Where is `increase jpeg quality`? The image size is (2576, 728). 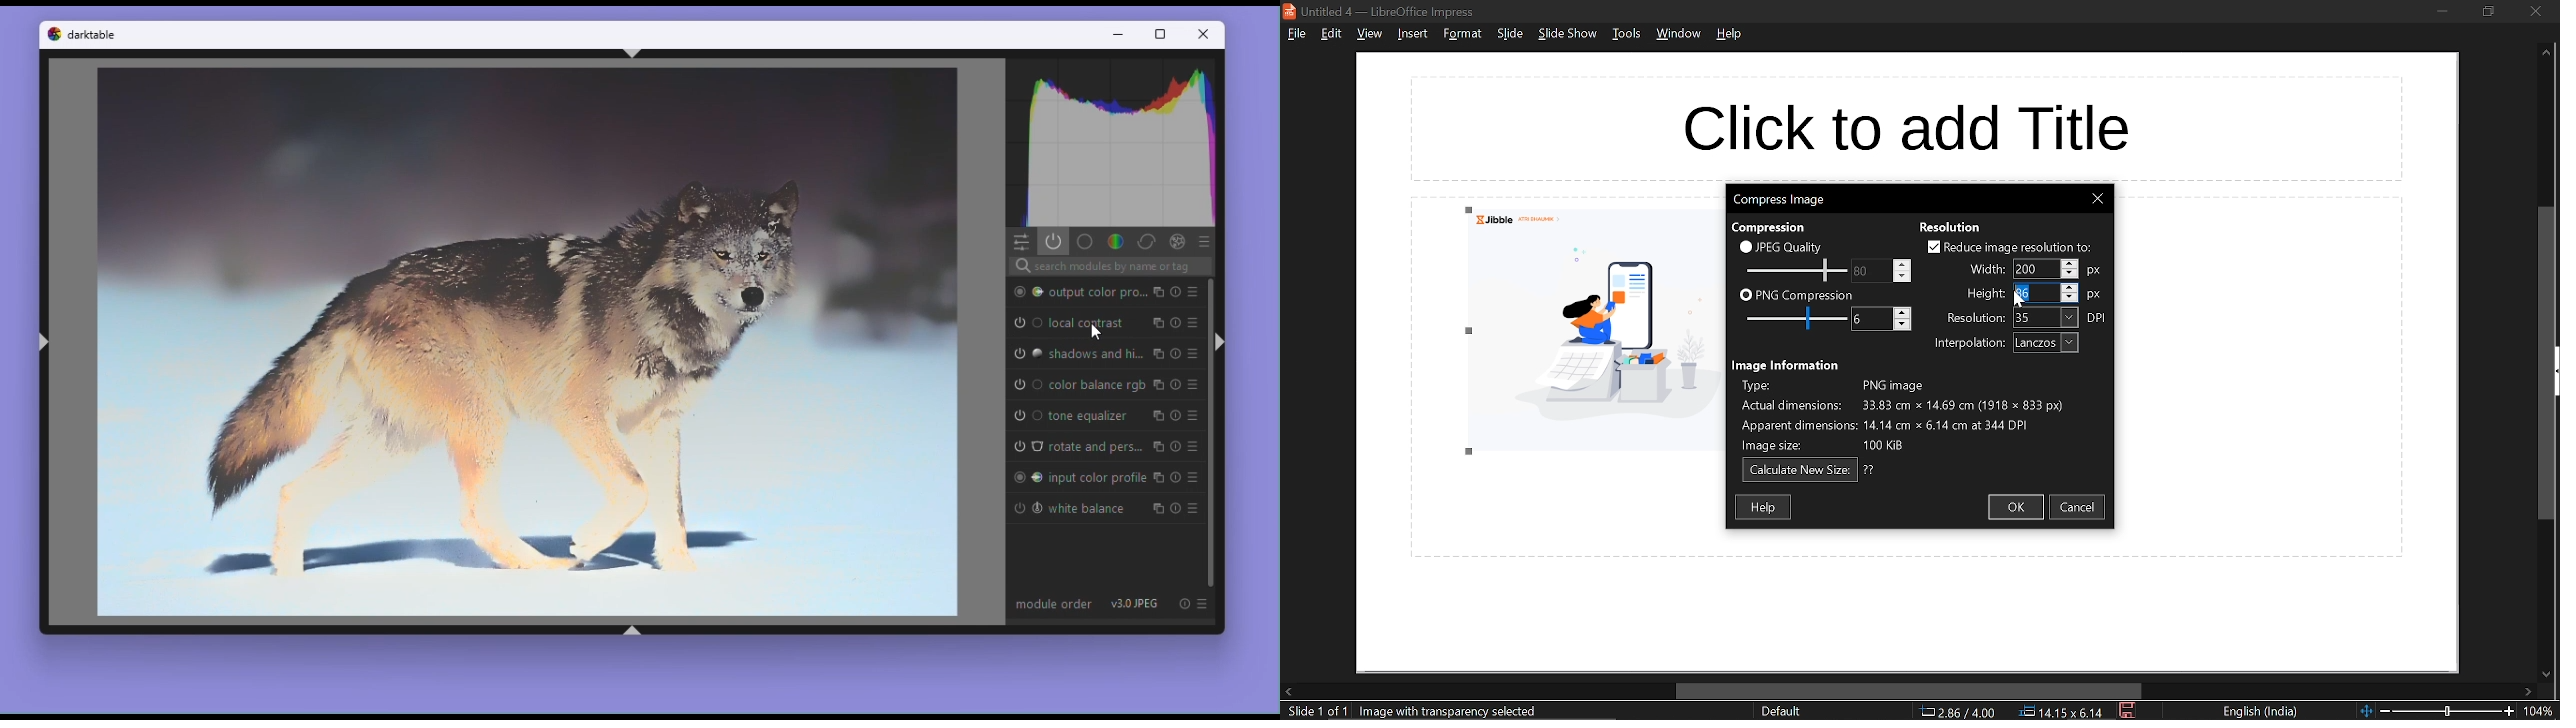 increase jpeg quality is located at coordinates (1902, 264).